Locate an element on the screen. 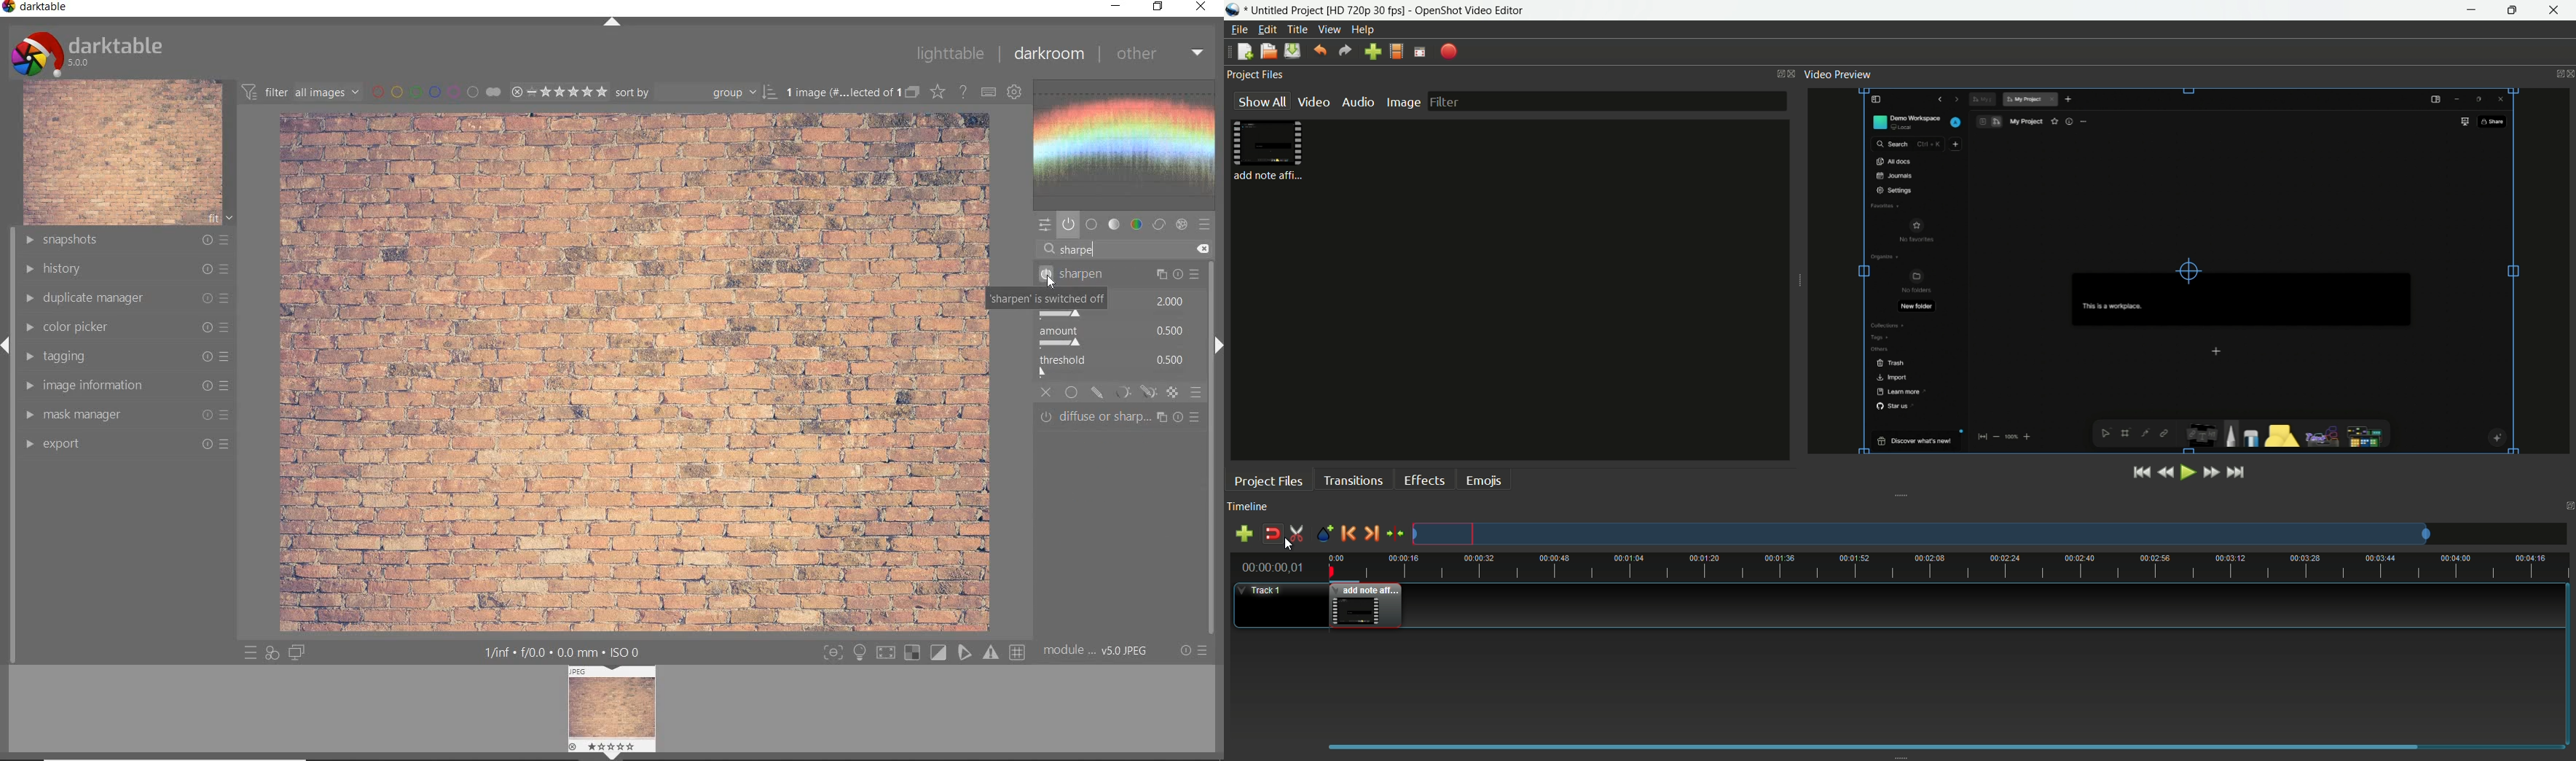 The width and height of the screenshot is (2576, 784). other is located at coordinates (1161, 55).